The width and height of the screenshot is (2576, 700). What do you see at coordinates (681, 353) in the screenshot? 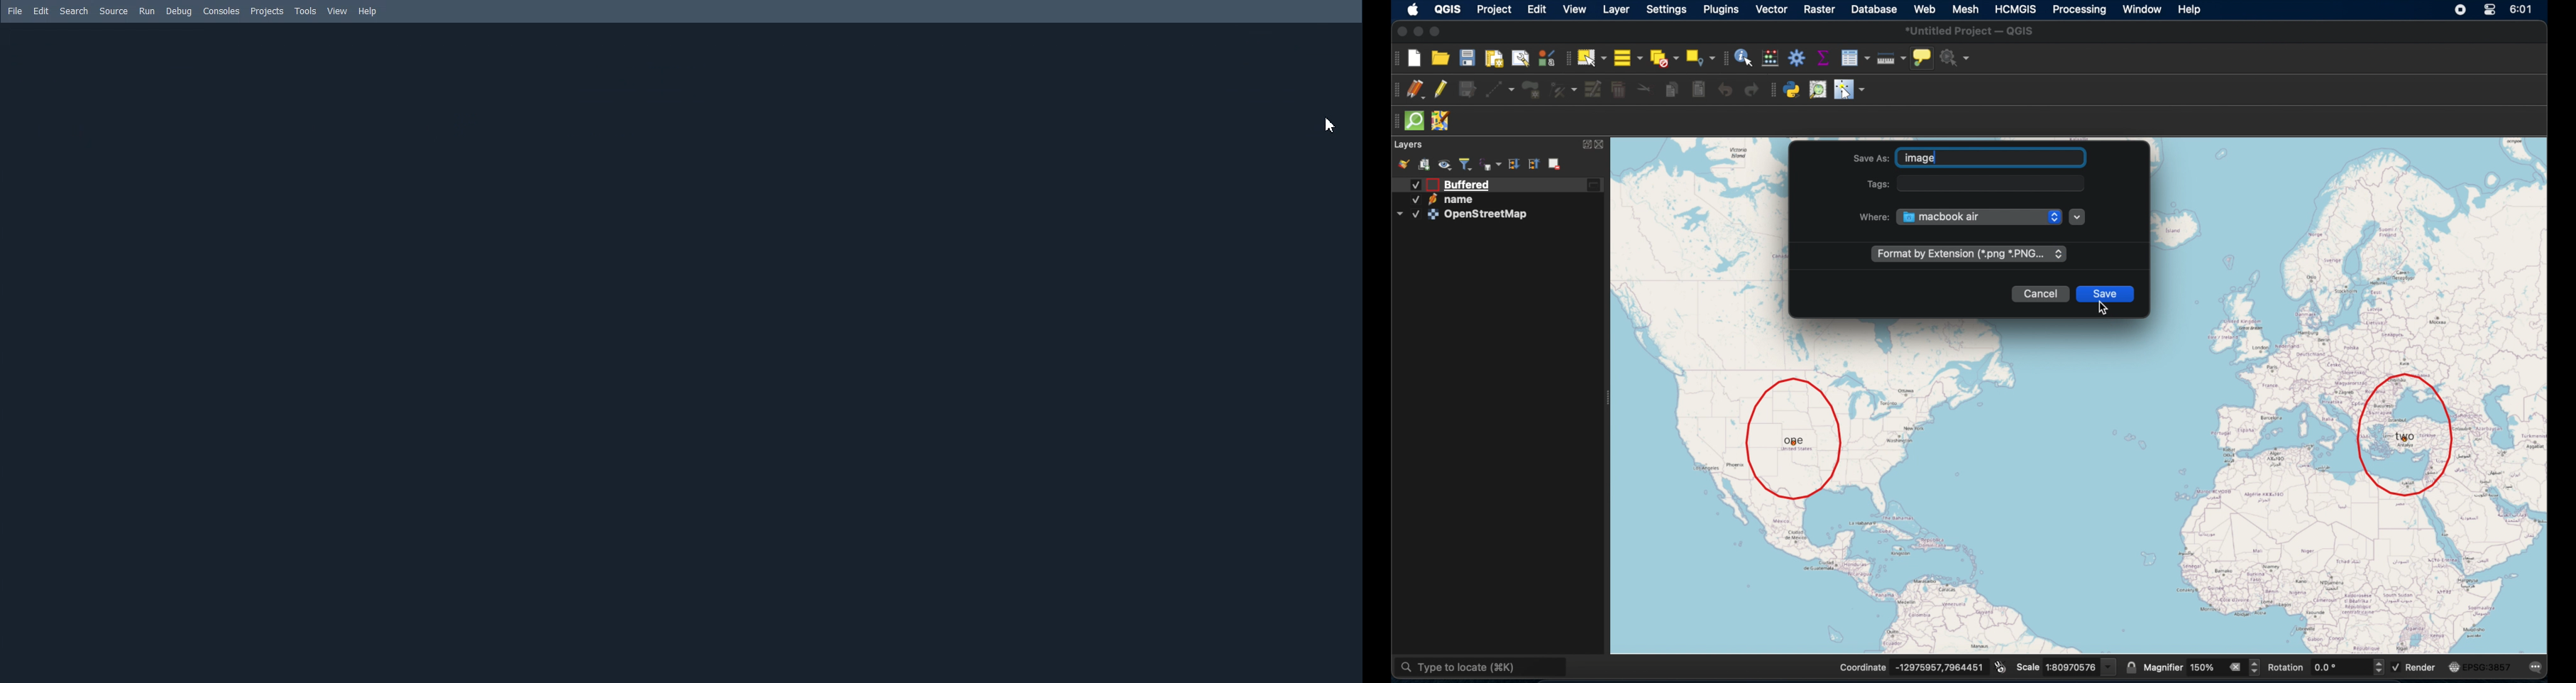
I see `Default Start Pane` at bounding box center [681, 353].